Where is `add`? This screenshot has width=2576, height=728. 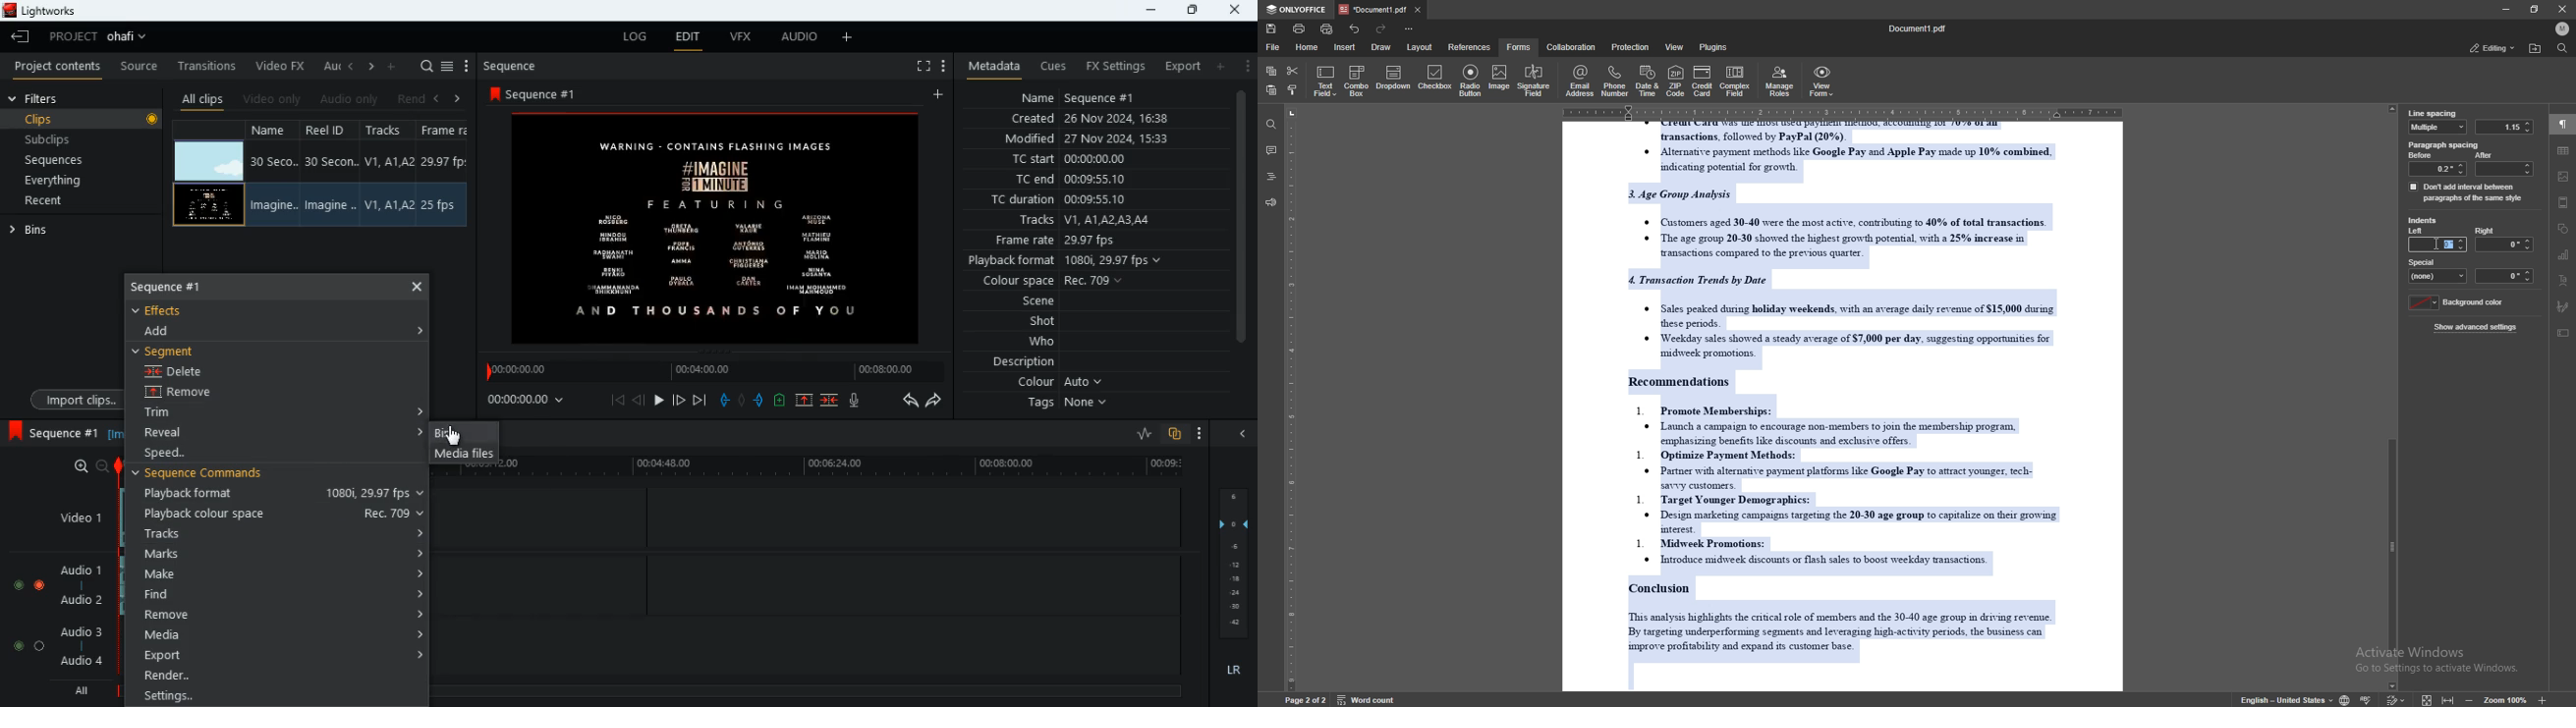 add is located at coordinates (166, 332).